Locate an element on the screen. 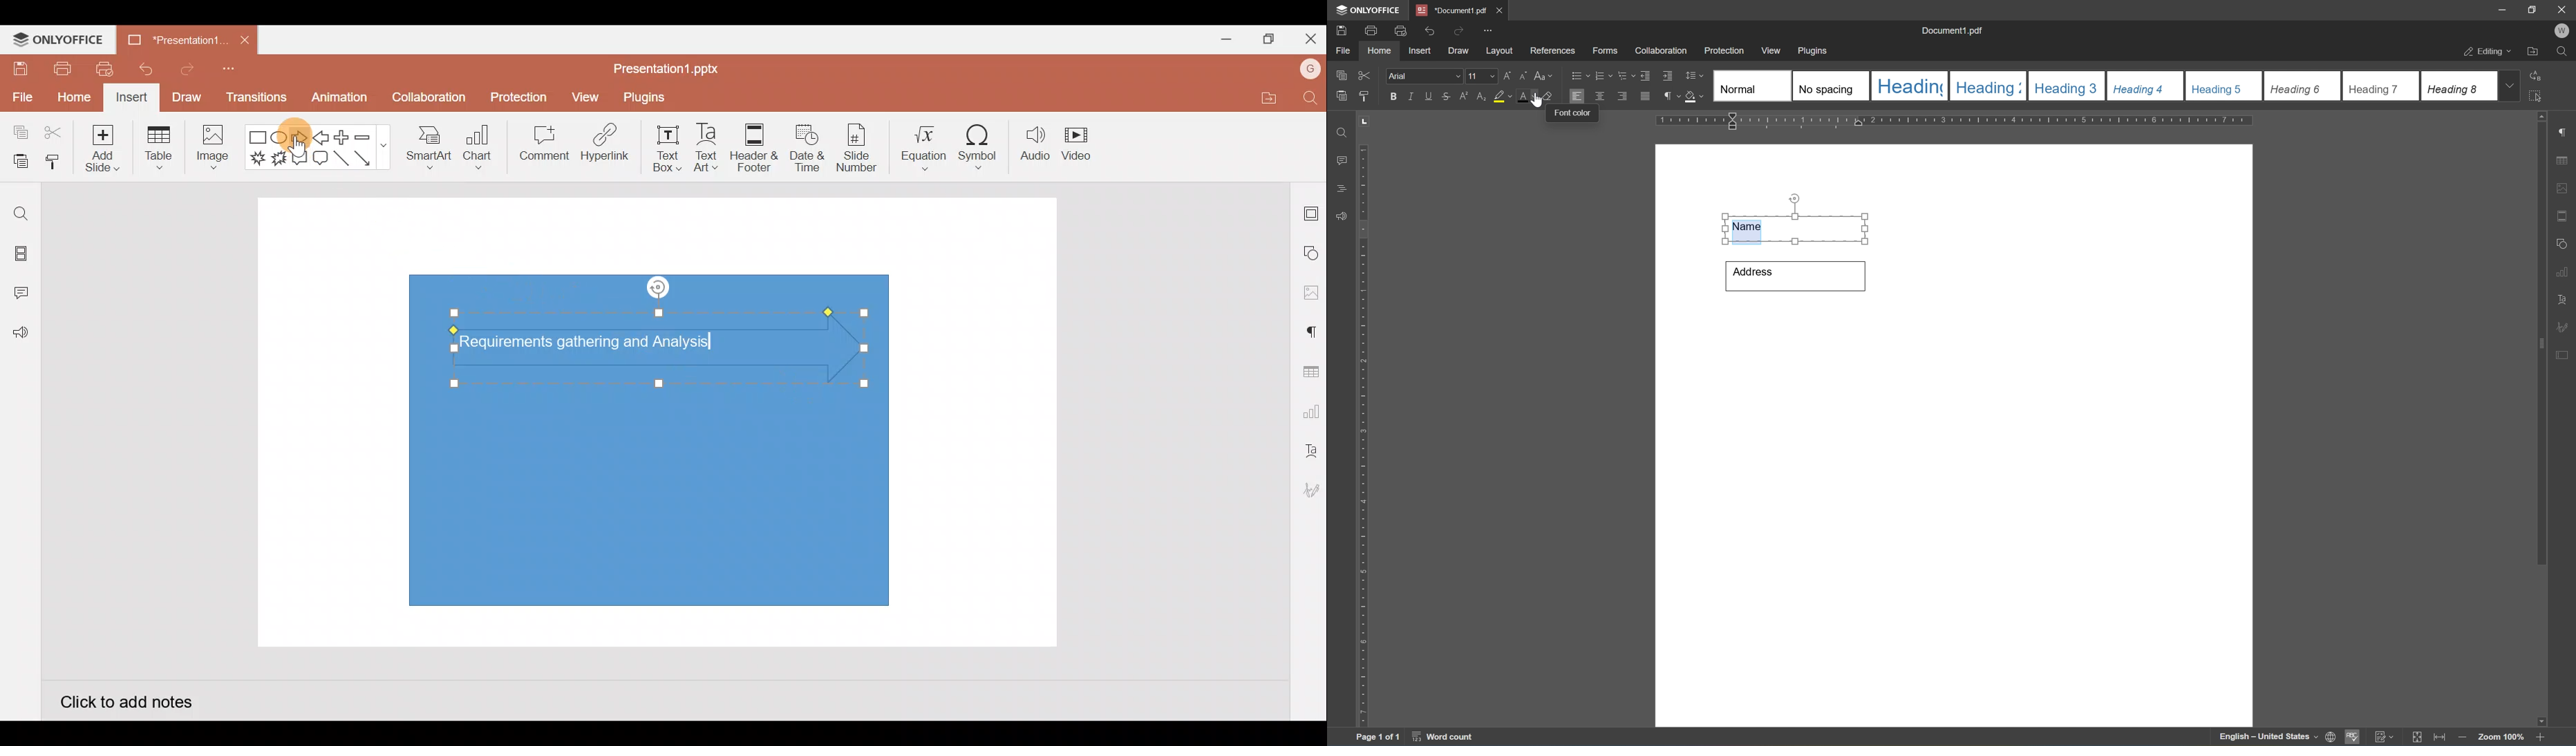 The height and width of the screenshot is (756, 2576). bold is located at coordinates (1392, 97).